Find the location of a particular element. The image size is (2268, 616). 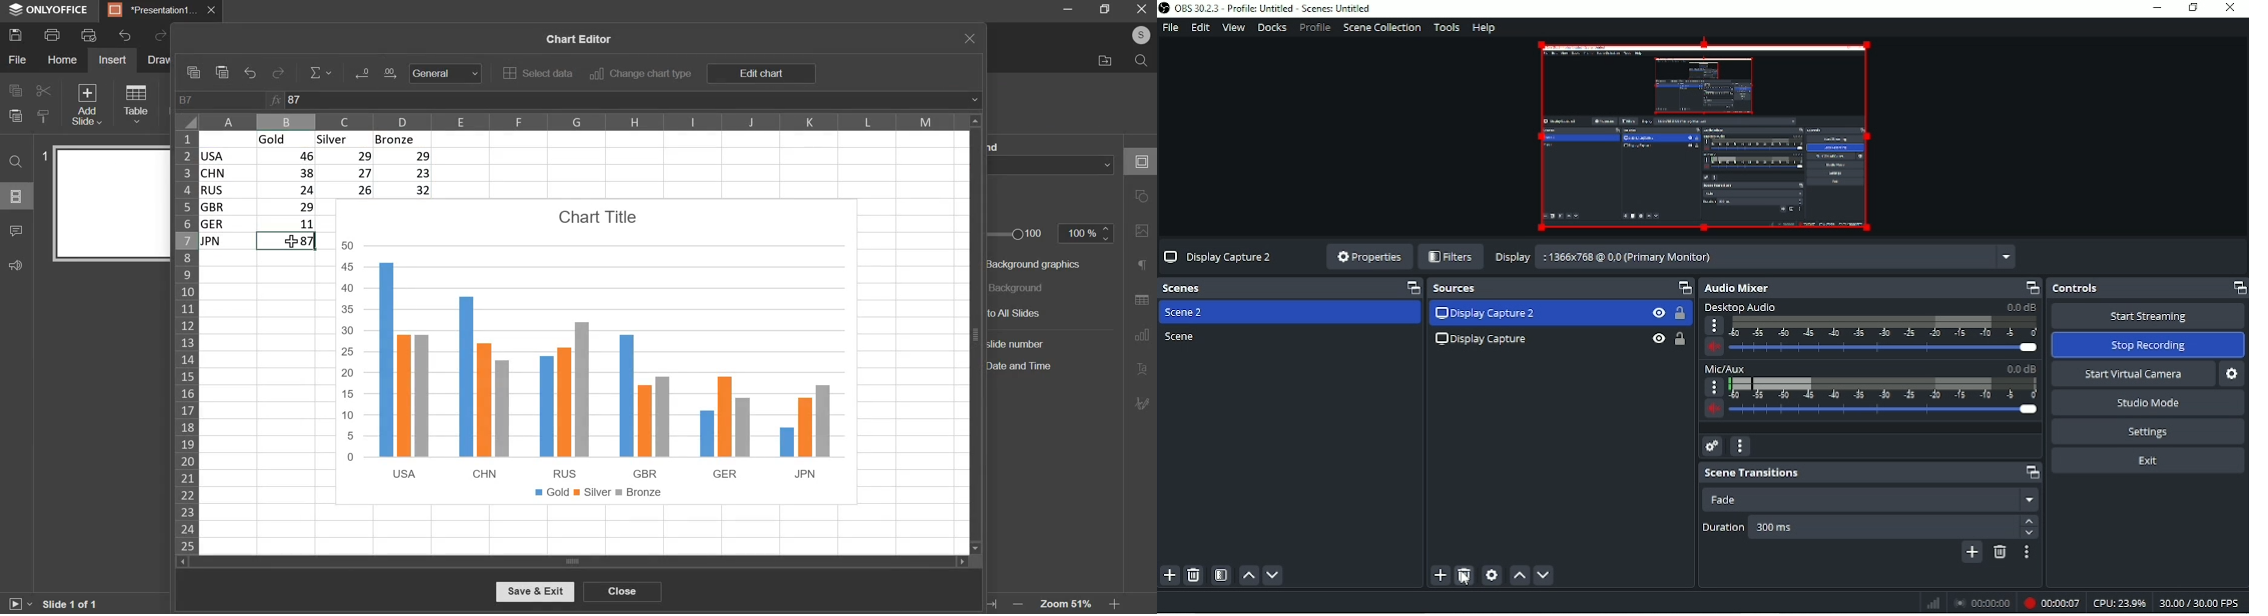

presentation tab is located at coordinates (154, 10).